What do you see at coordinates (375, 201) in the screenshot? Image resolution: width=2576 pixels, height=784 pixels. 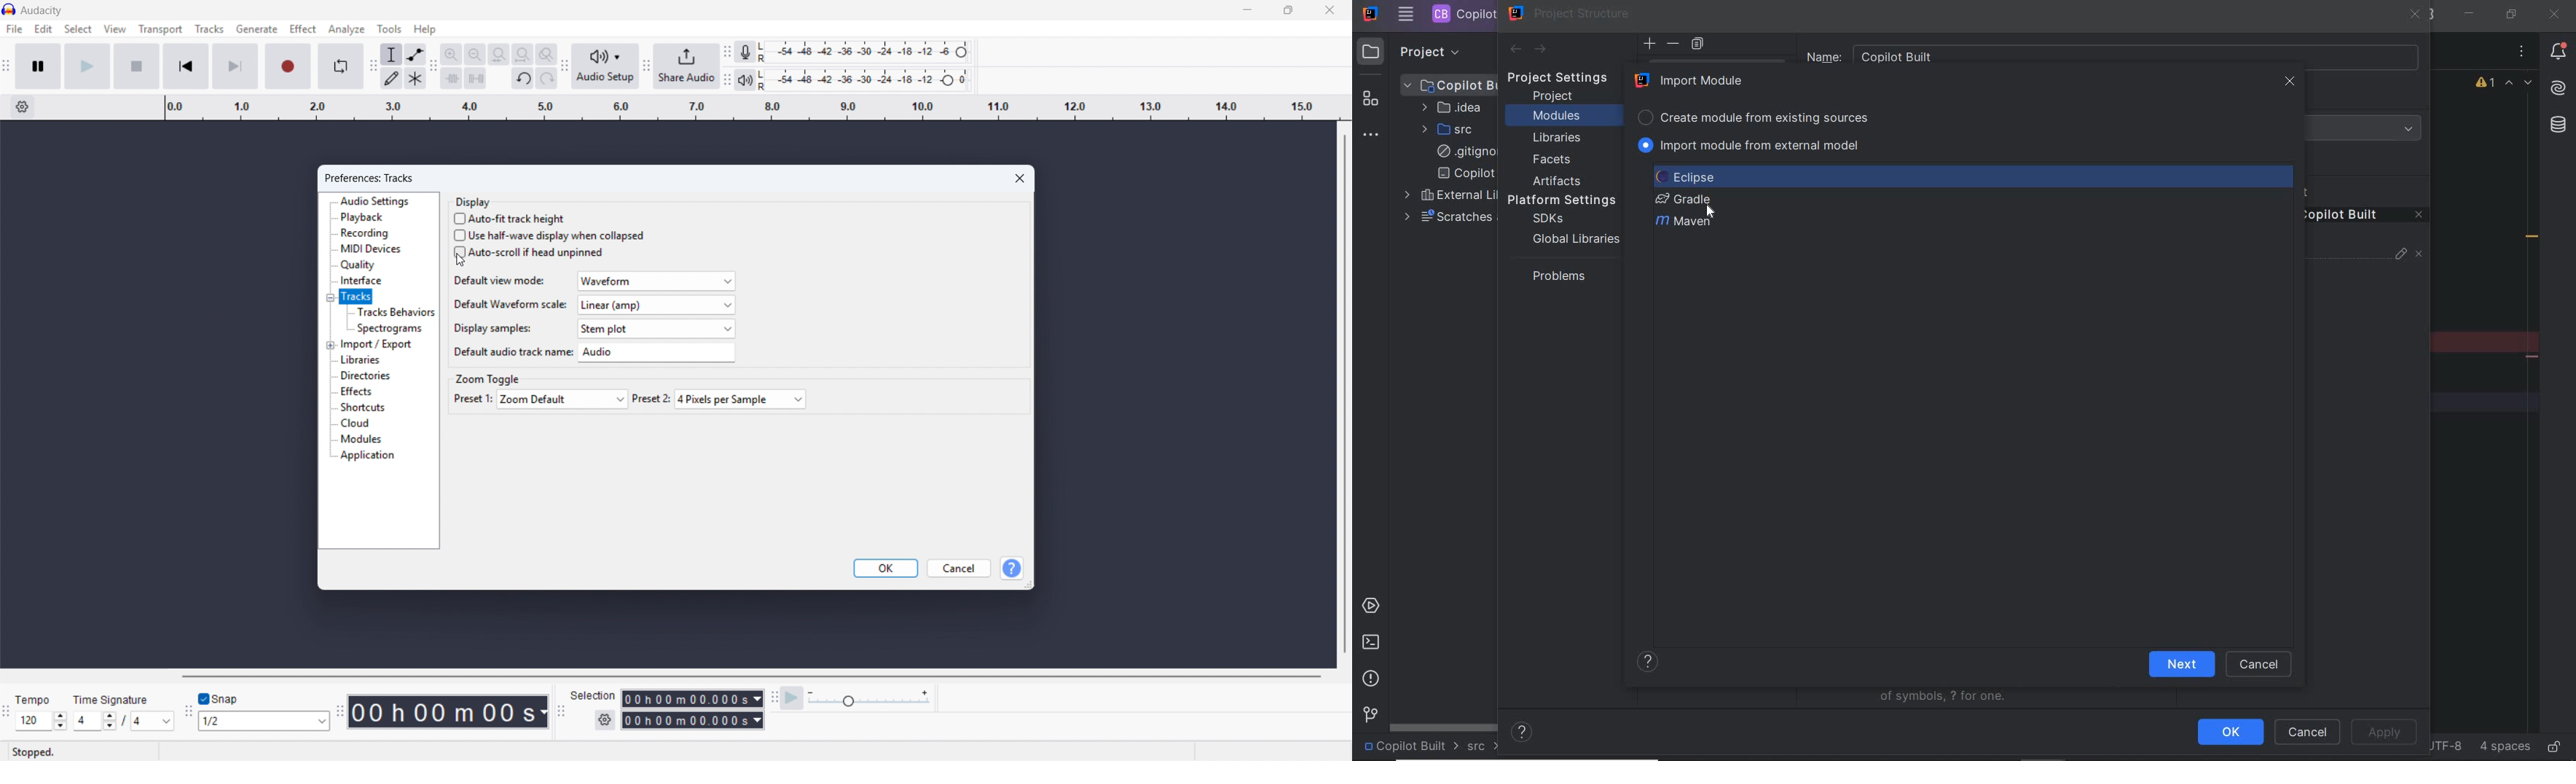 I see `audio settings` at bounding box center [375, 201].